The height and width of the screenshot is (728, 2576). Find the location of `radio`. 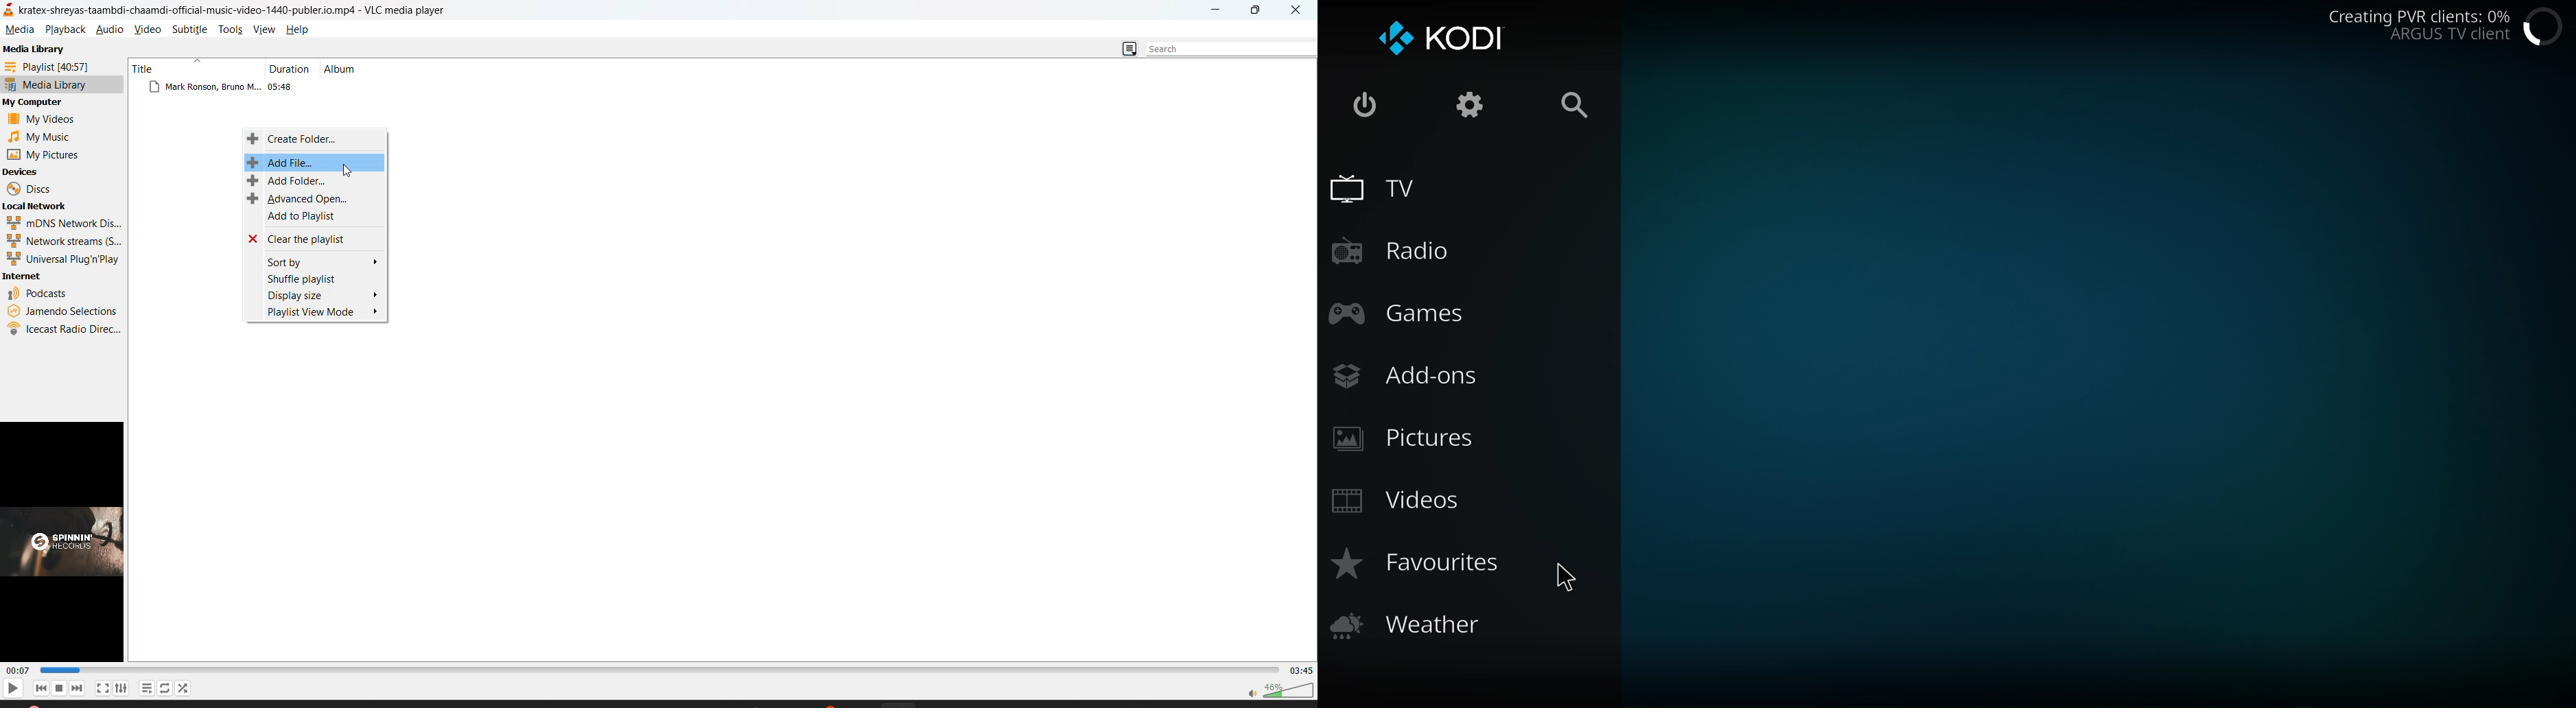

radio is located at coordinates (1400, 252).